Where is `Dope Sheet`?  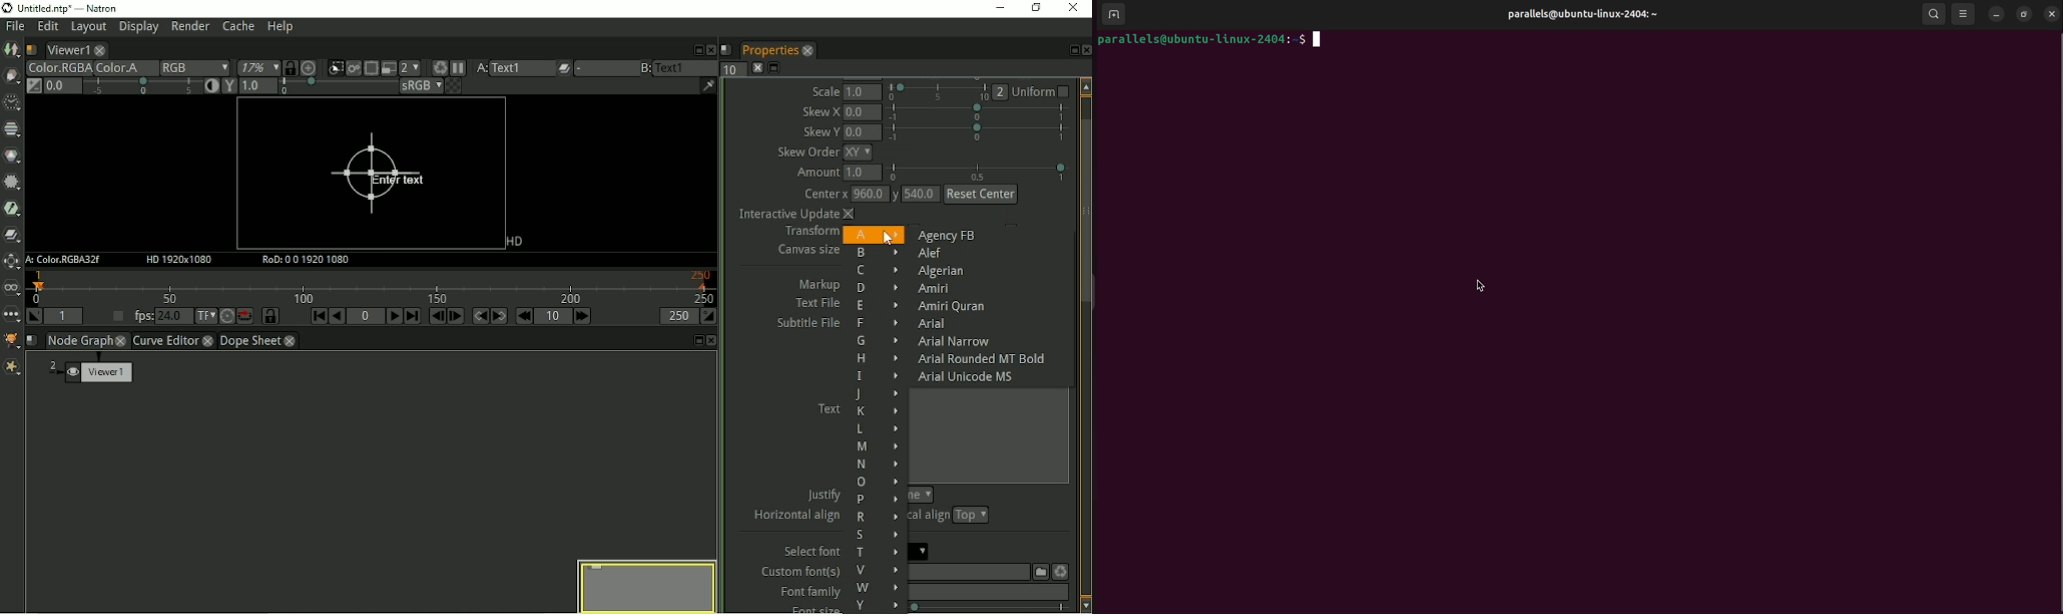 Dope Sheet is located at coordinates (251, 341).